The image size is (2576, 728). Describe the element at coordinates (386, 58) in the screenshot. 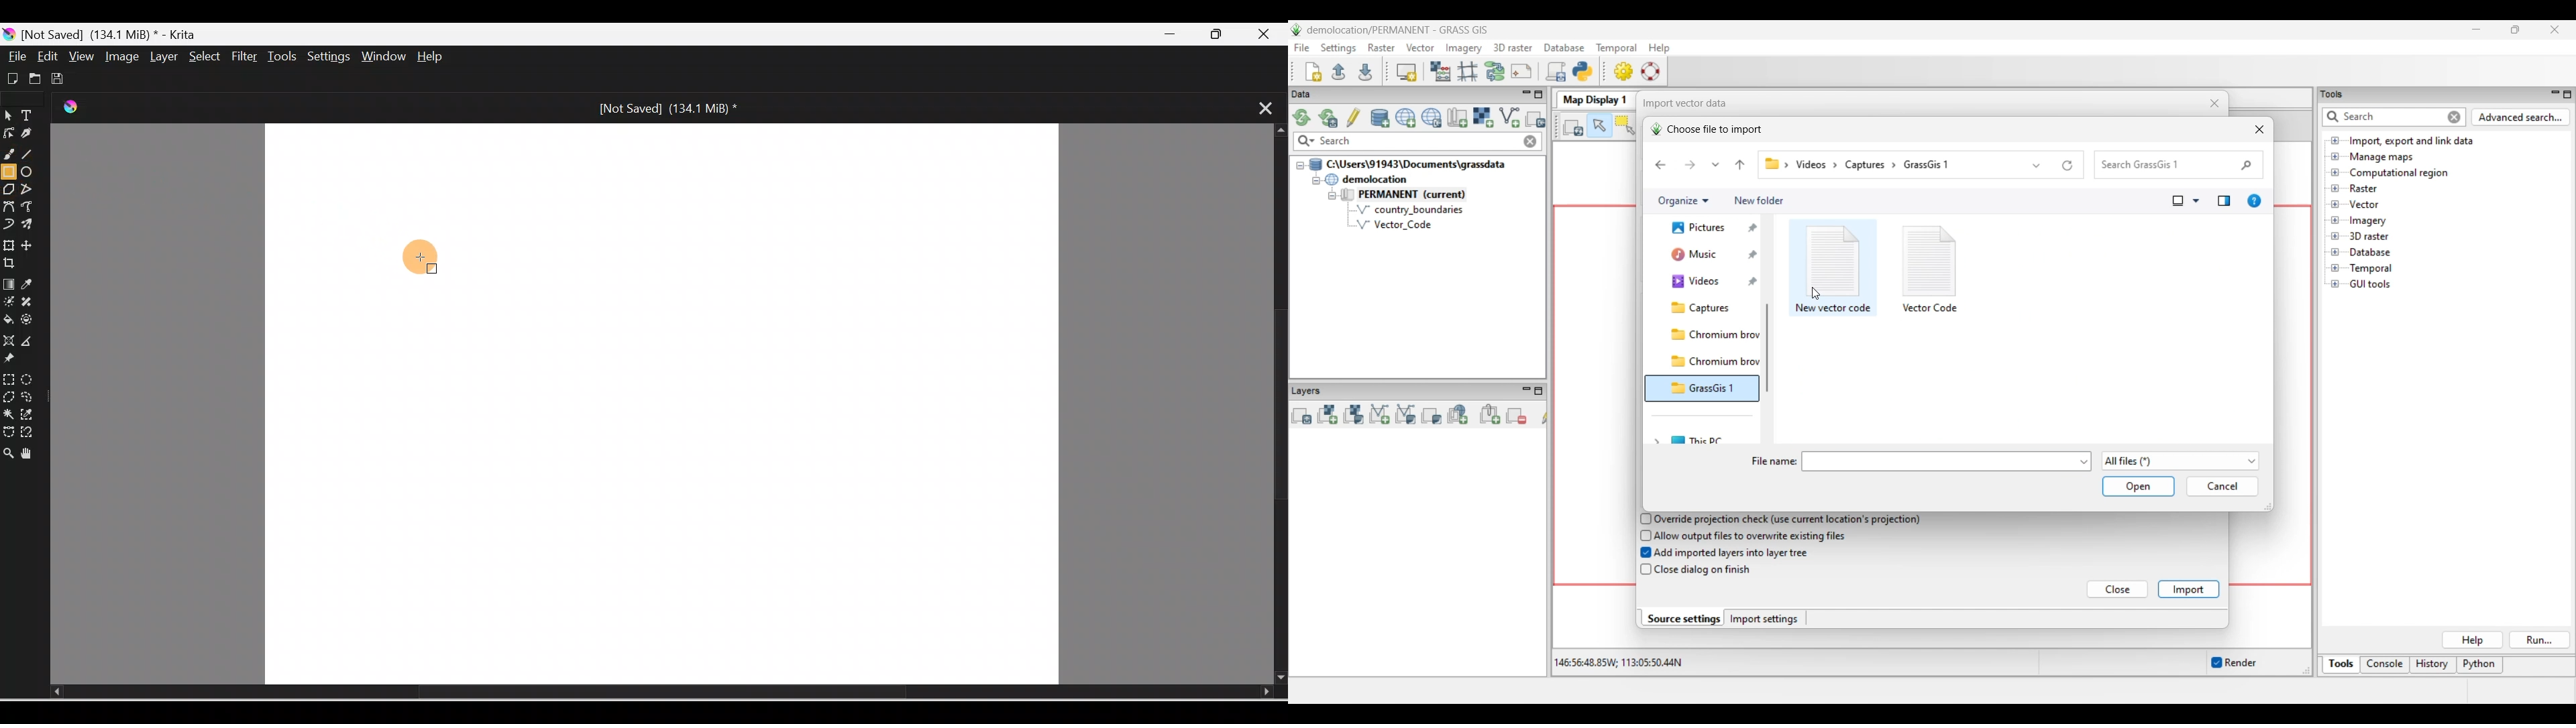

I see `Window` at that location.